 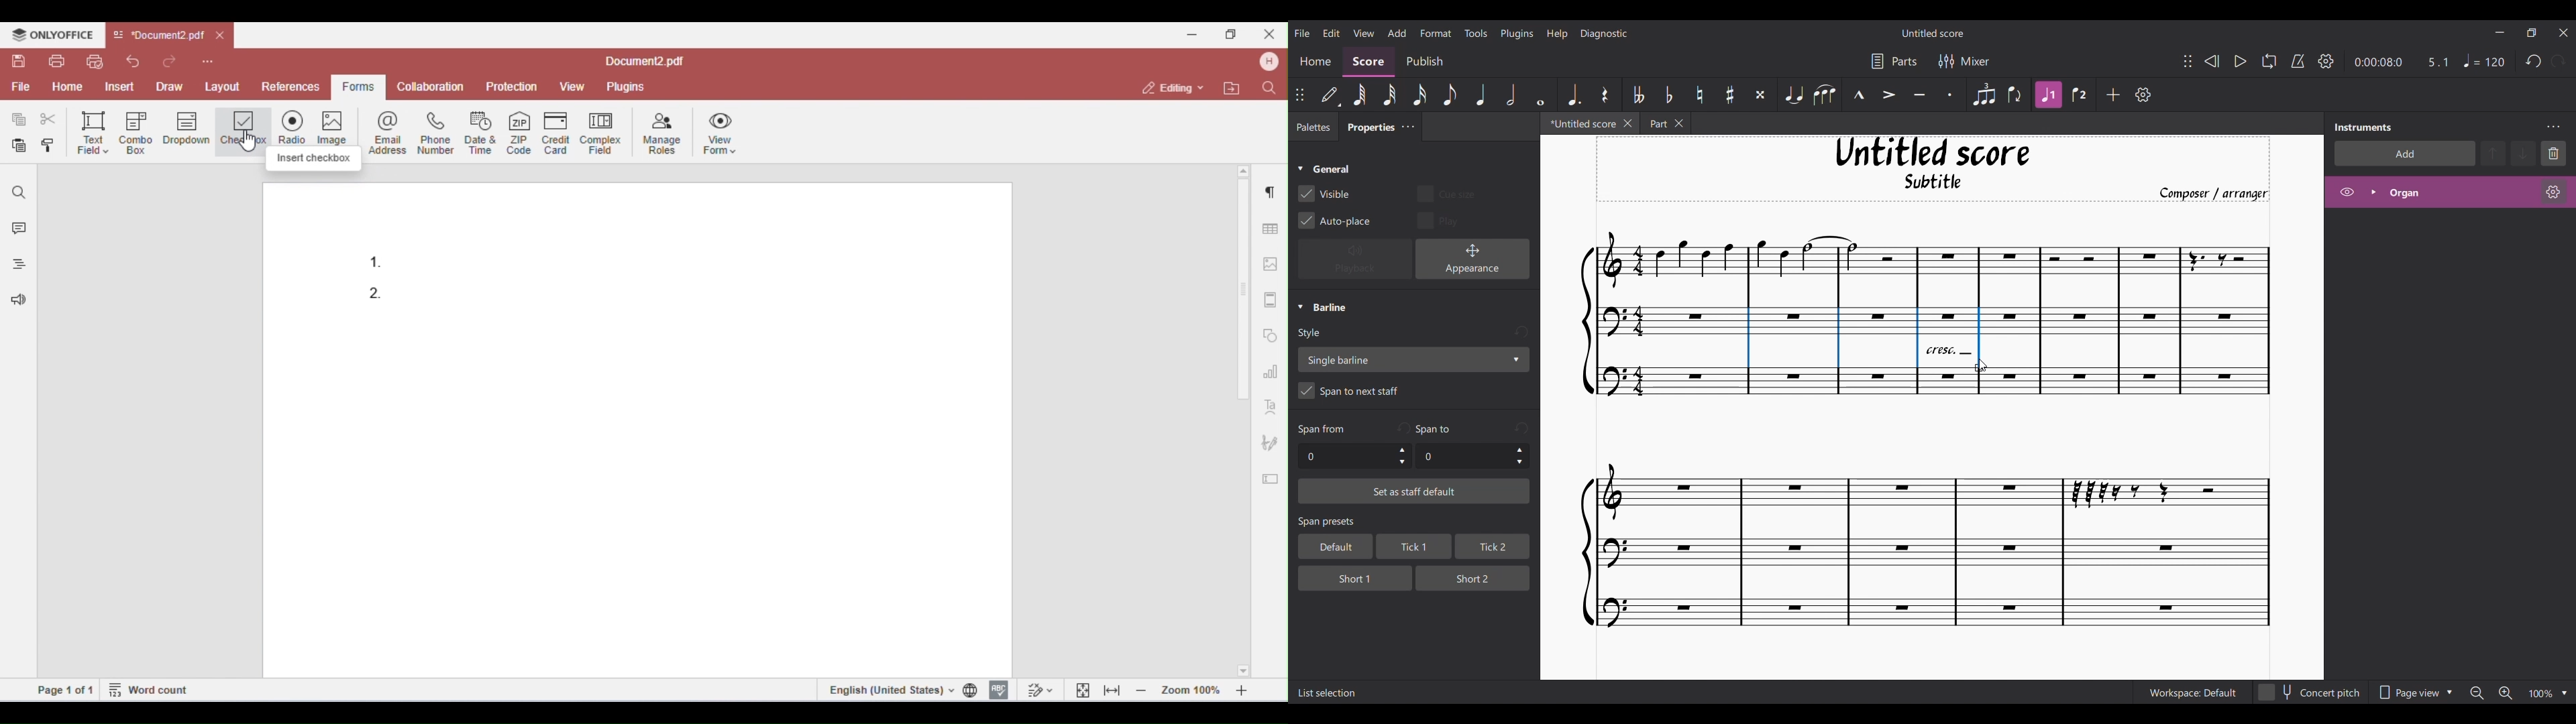 I want to click on Zoom out, so click(x=2477, y=693).